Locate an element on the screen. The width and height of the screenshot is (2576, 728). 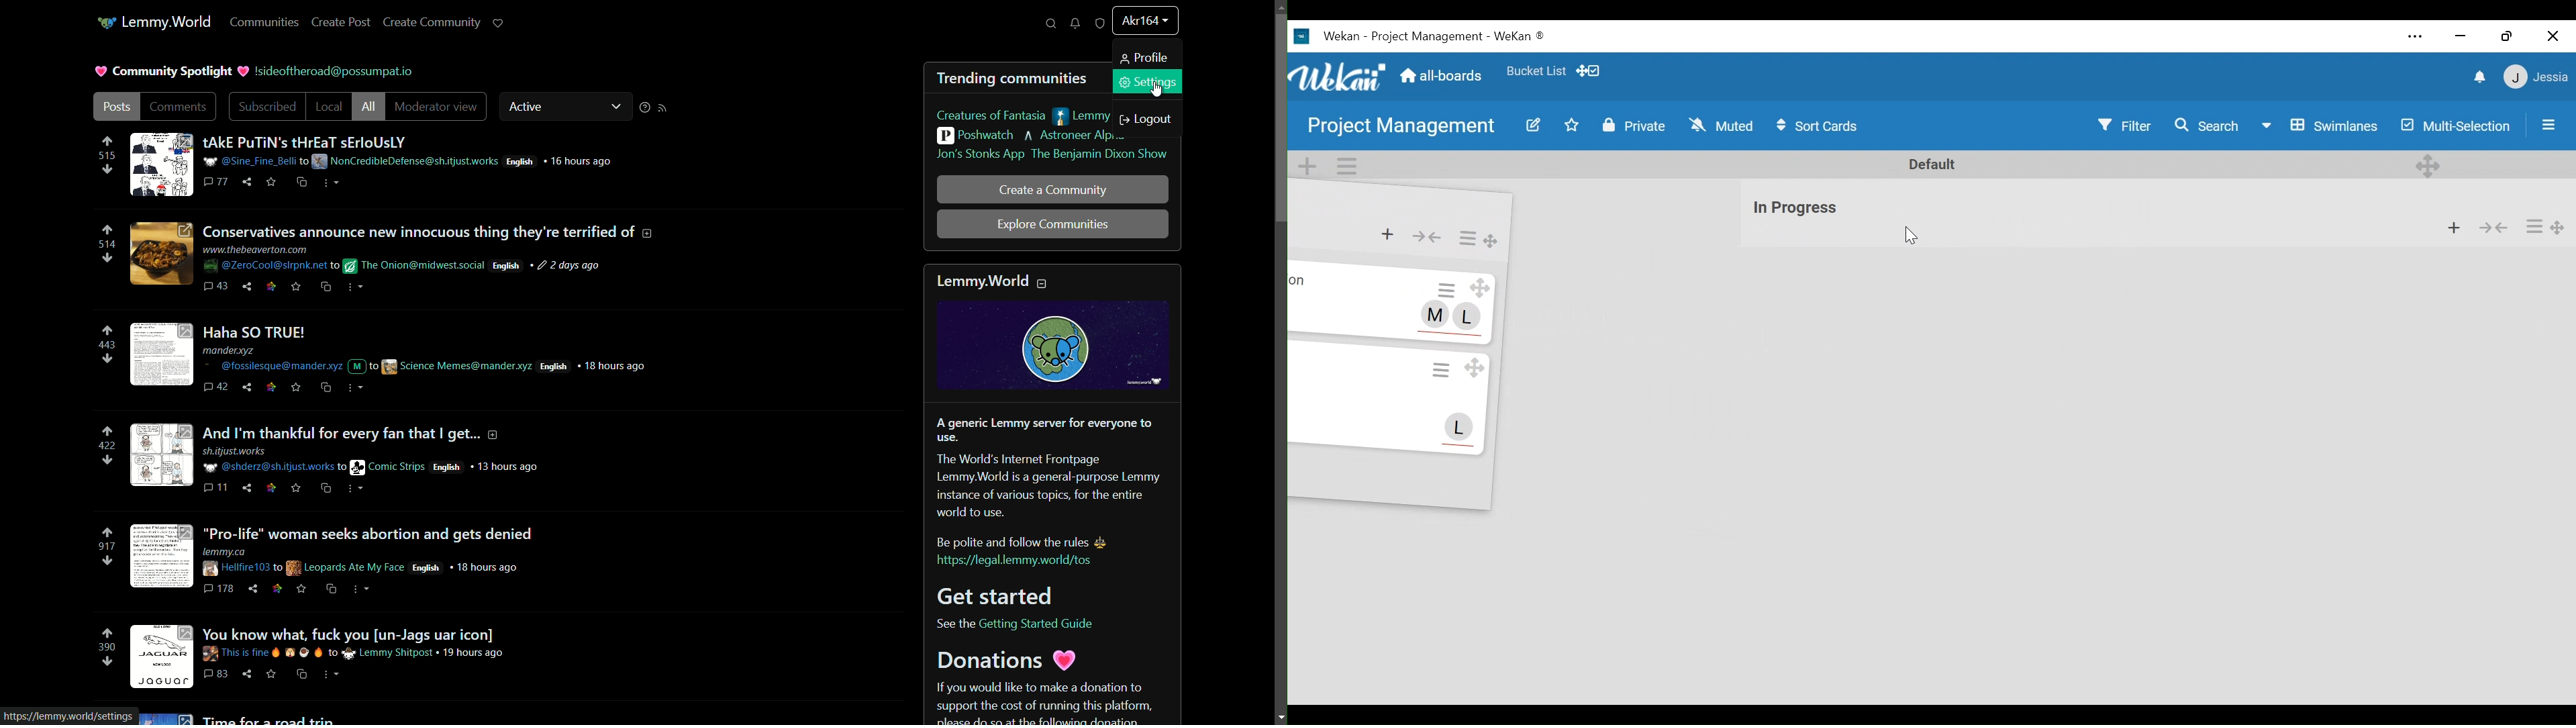
logout is located at coordinates (1148, 119).